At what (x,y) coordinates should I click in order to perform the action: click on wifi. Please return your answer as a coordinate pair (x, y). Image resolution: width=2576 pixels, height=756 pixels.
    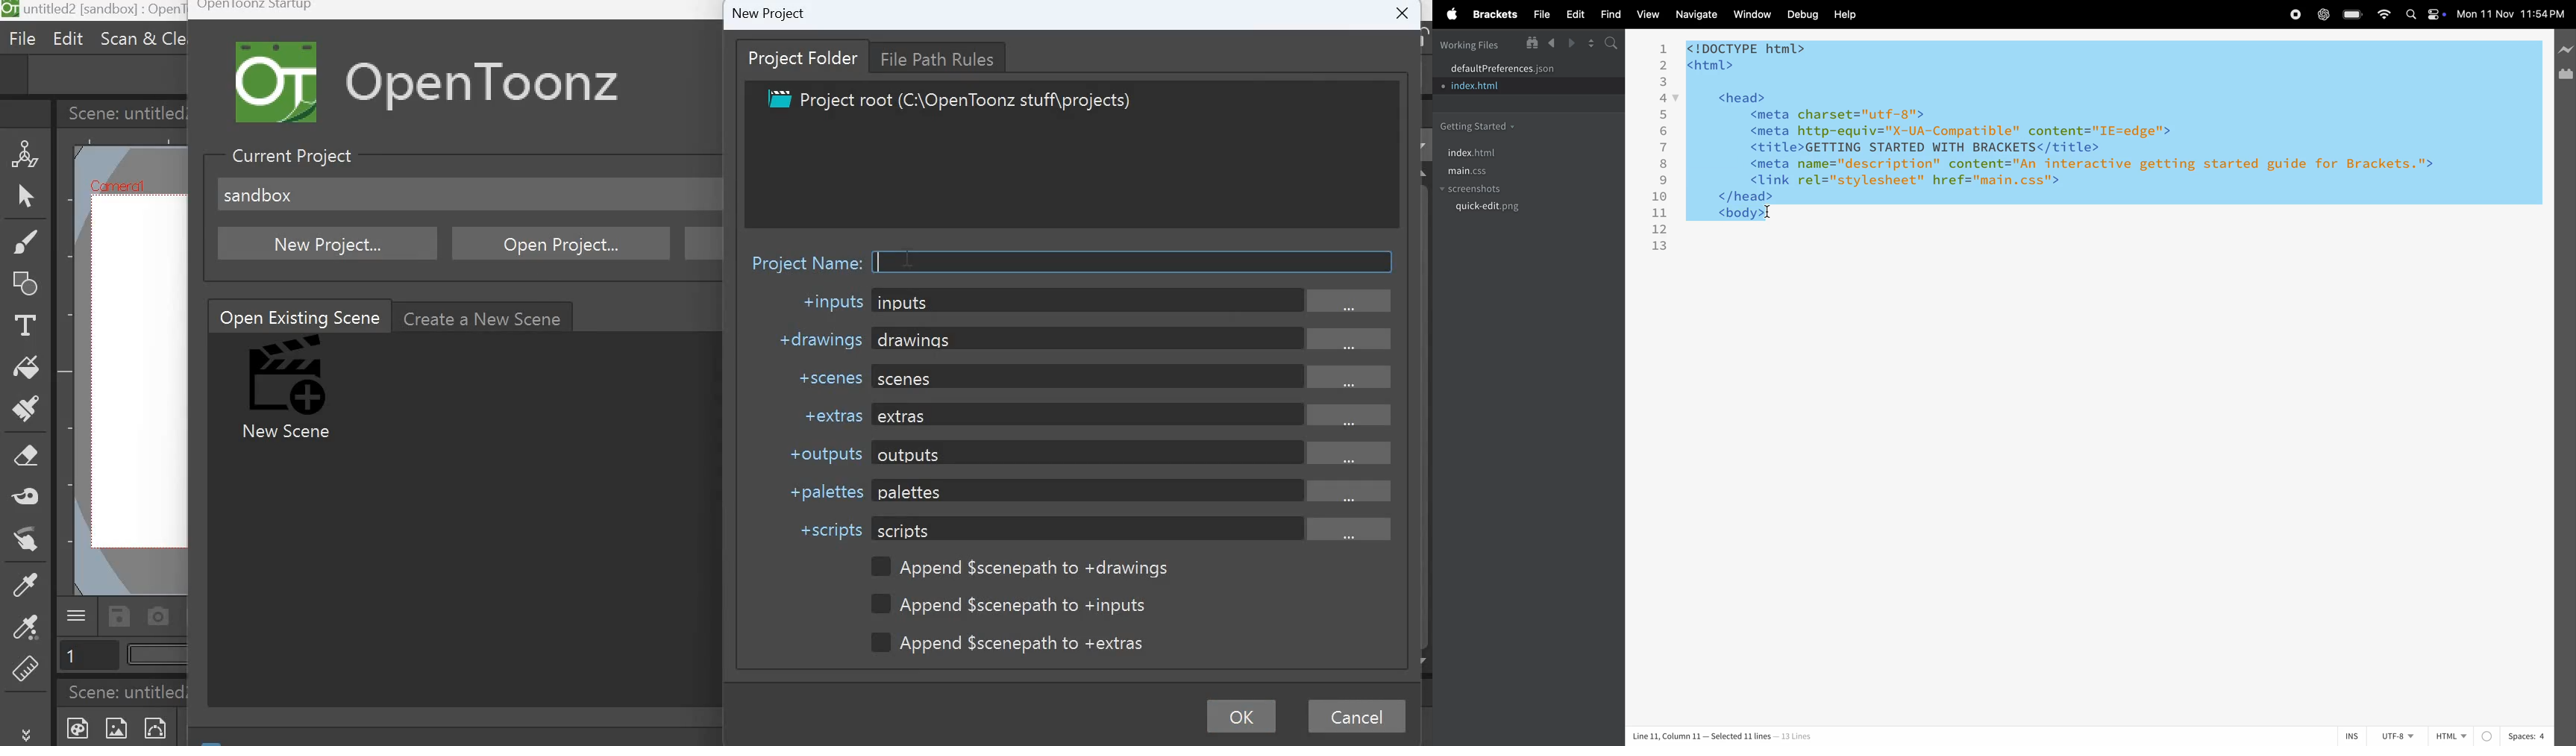
    Looking at the image, I should click on (2386, 15).